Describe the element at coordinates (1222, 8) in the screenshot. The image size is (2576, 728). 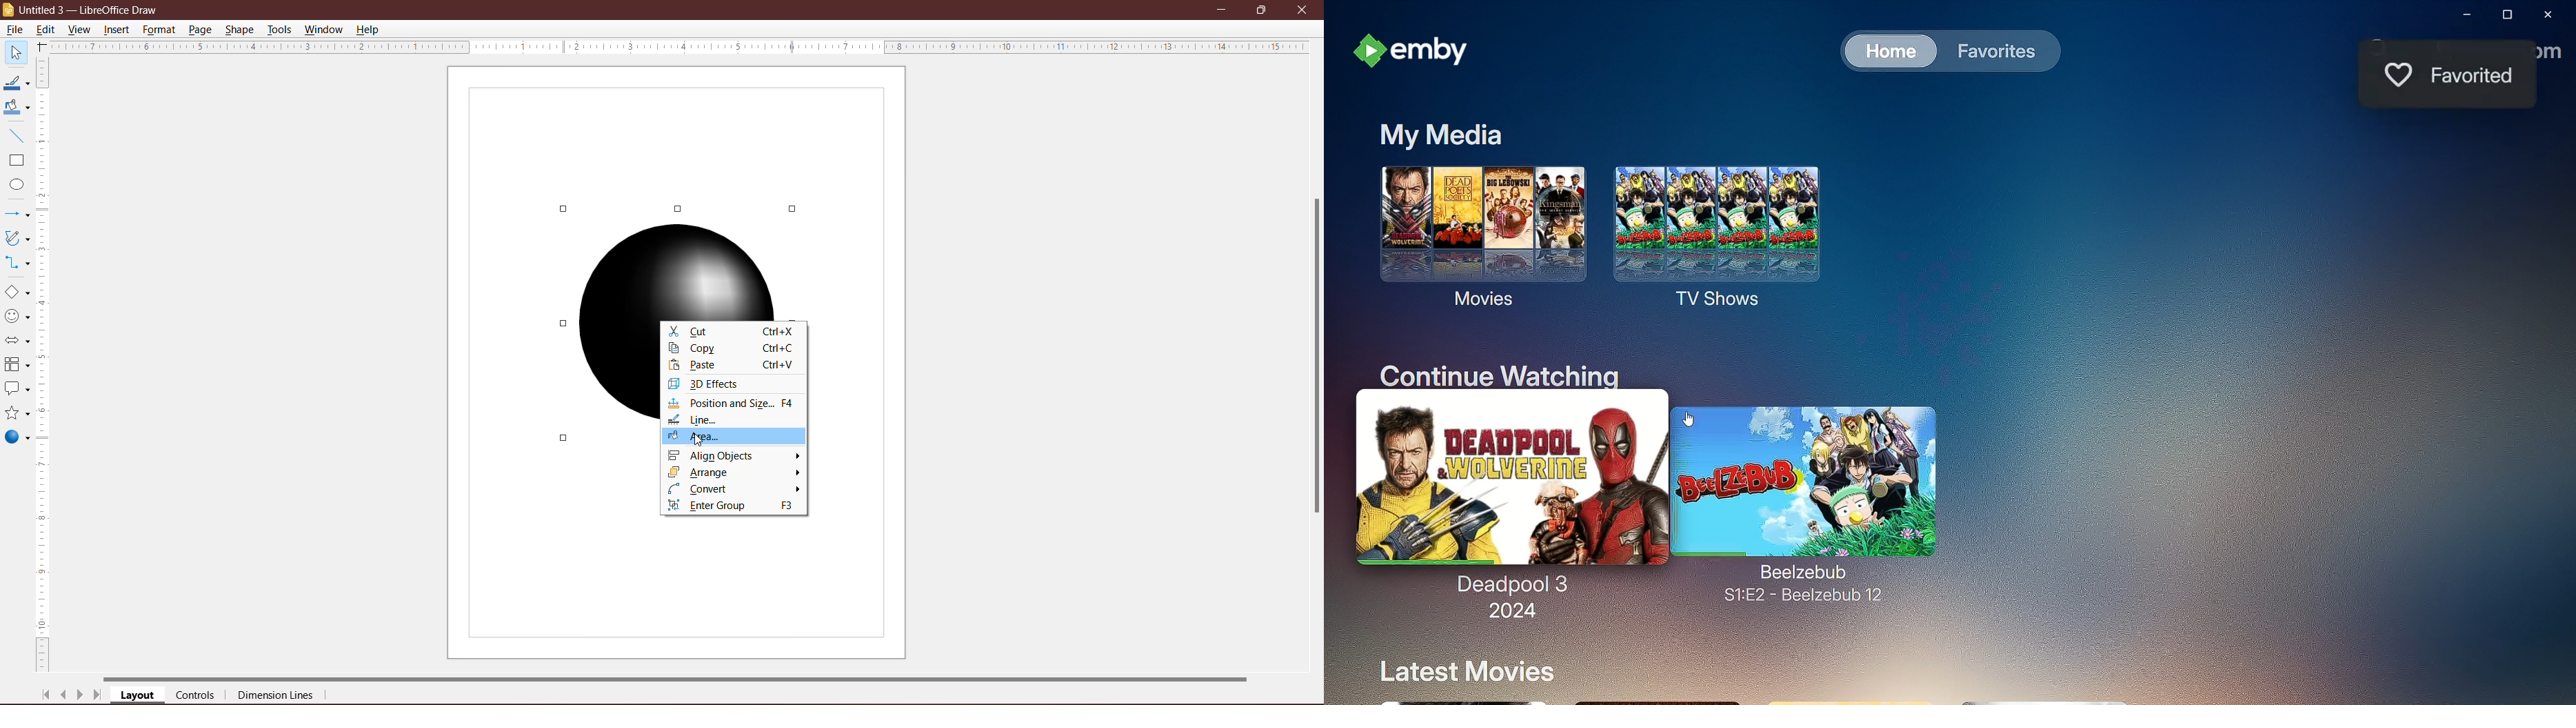
I see `Minimize` at that location.